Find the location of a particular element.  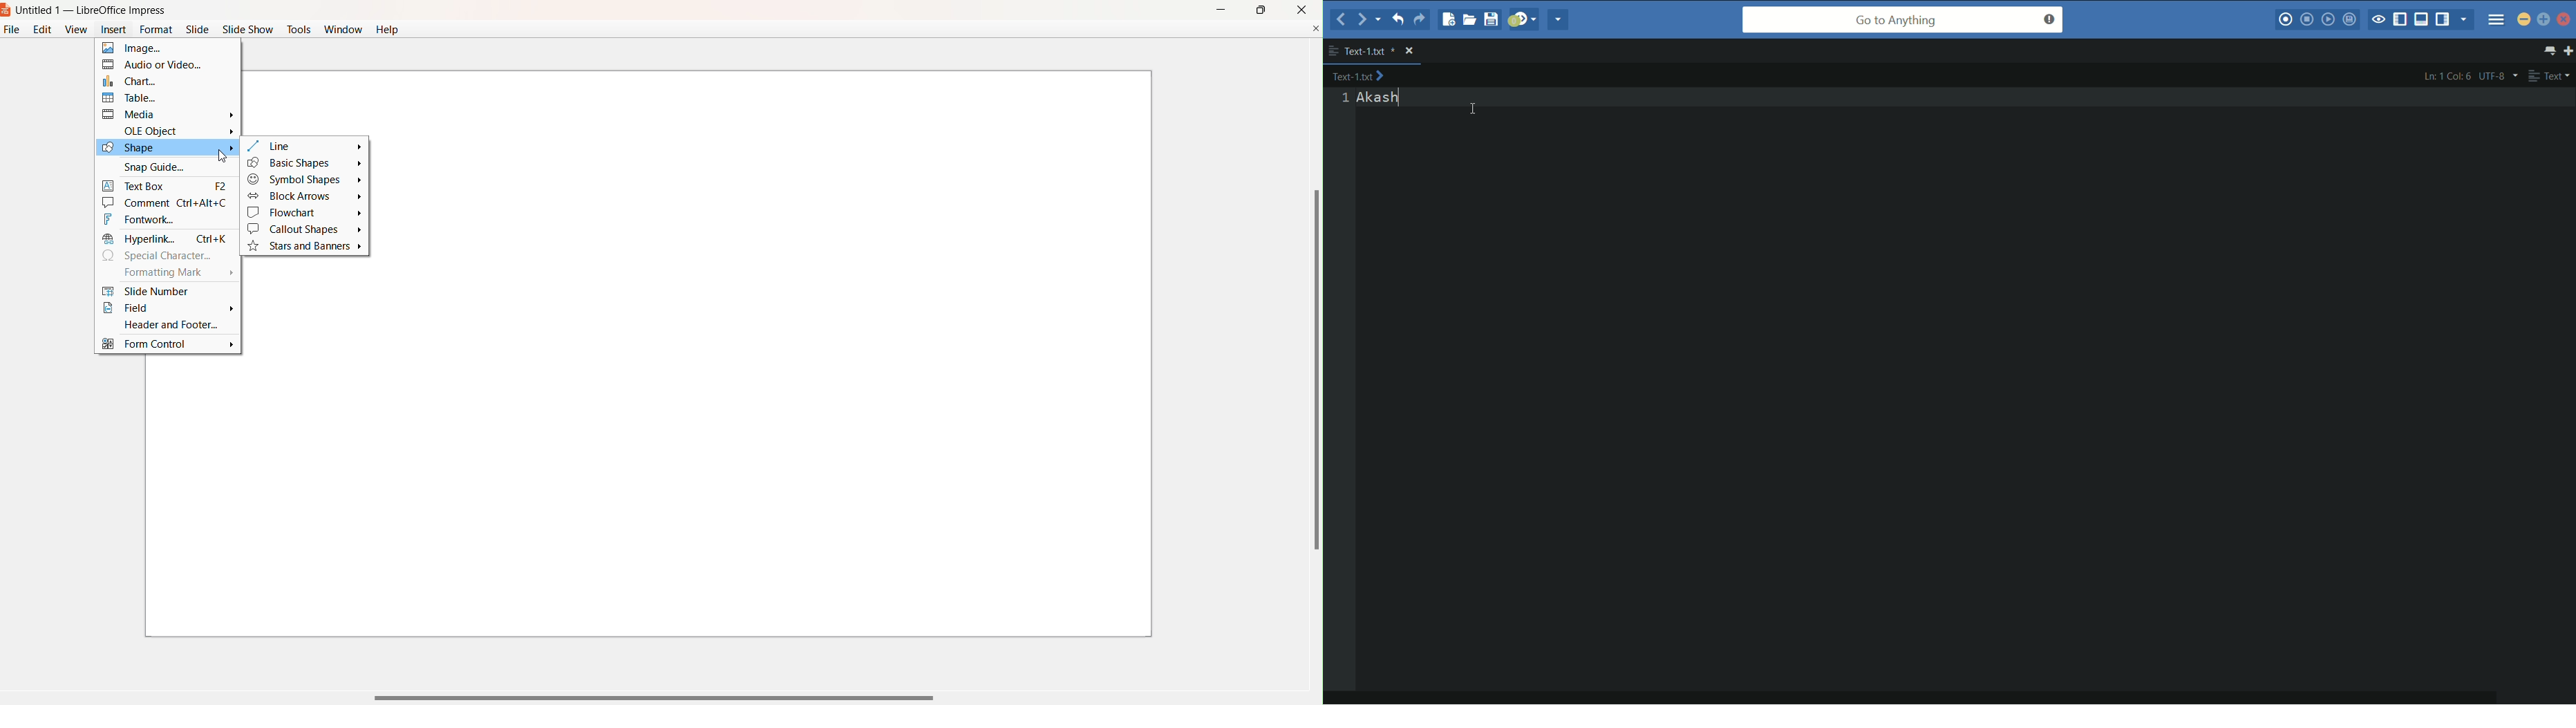

Window is located at coordinates (343, 31).